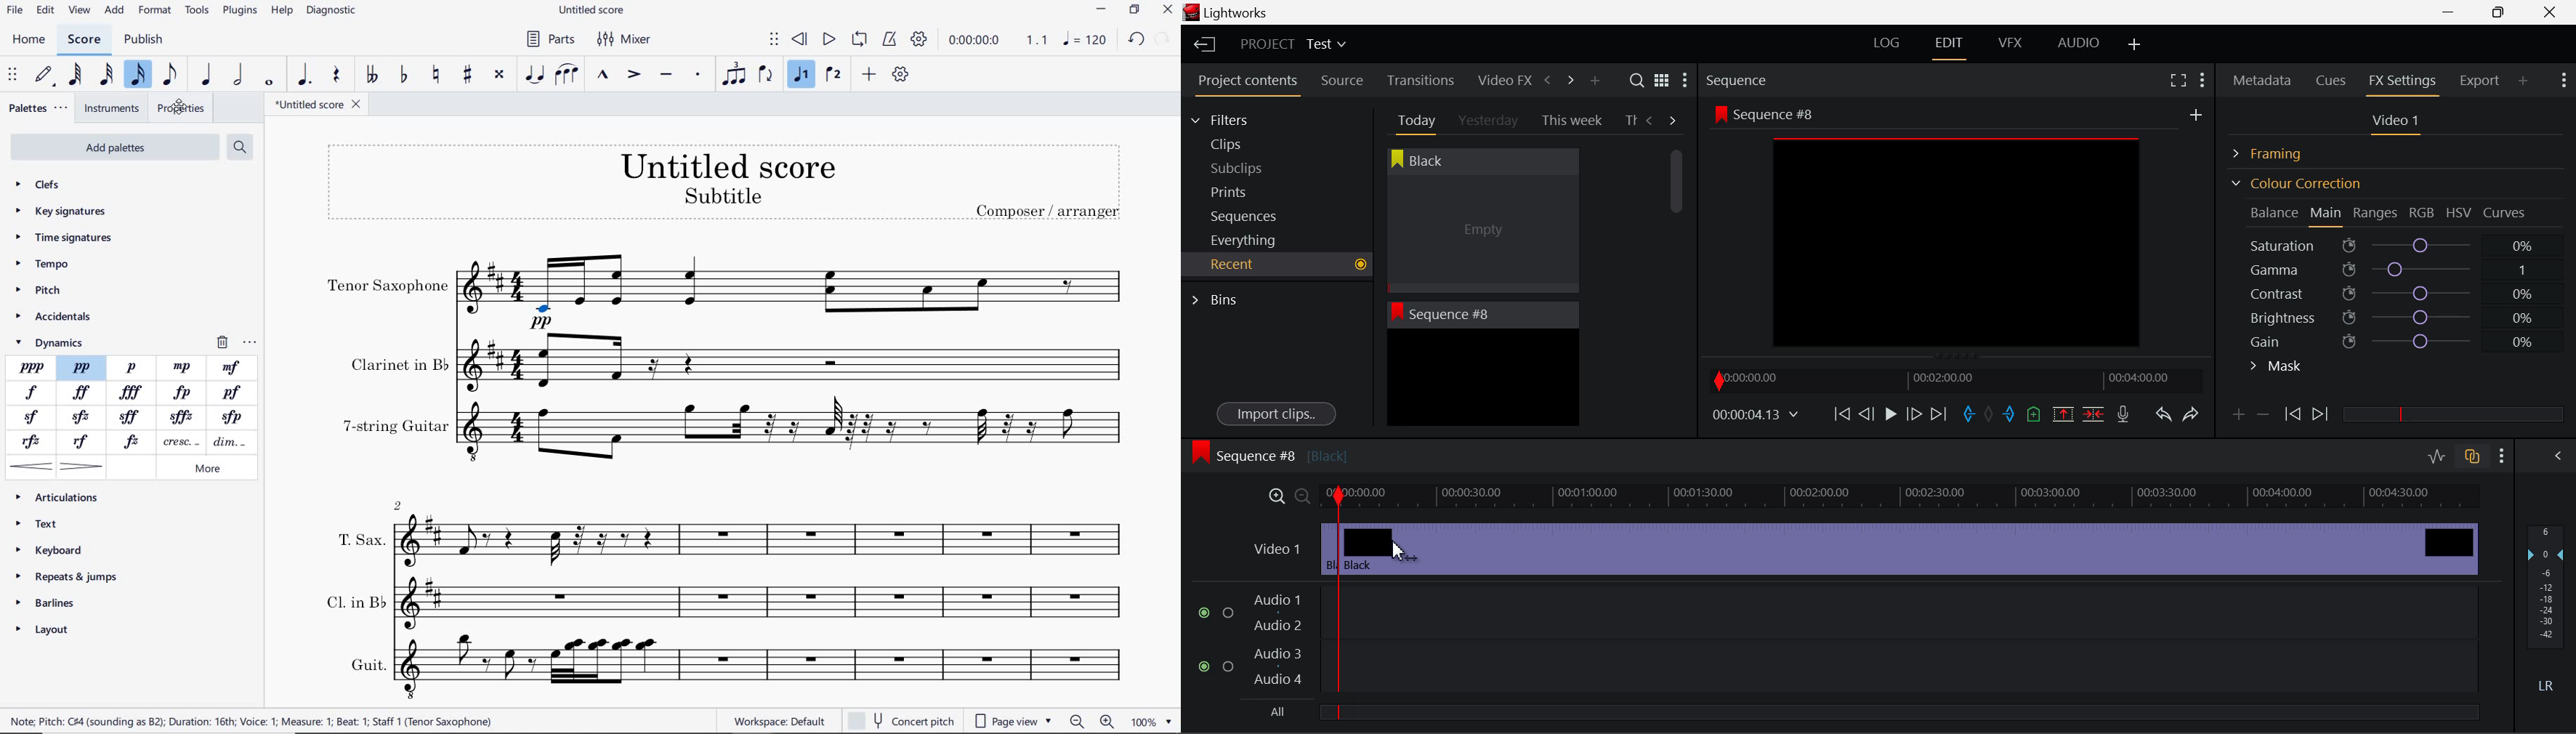 Image resolution: width=2576 pixels, height=756 pixels. I want to click on FFF(FORTISSISSIMO), so click(133, 393).